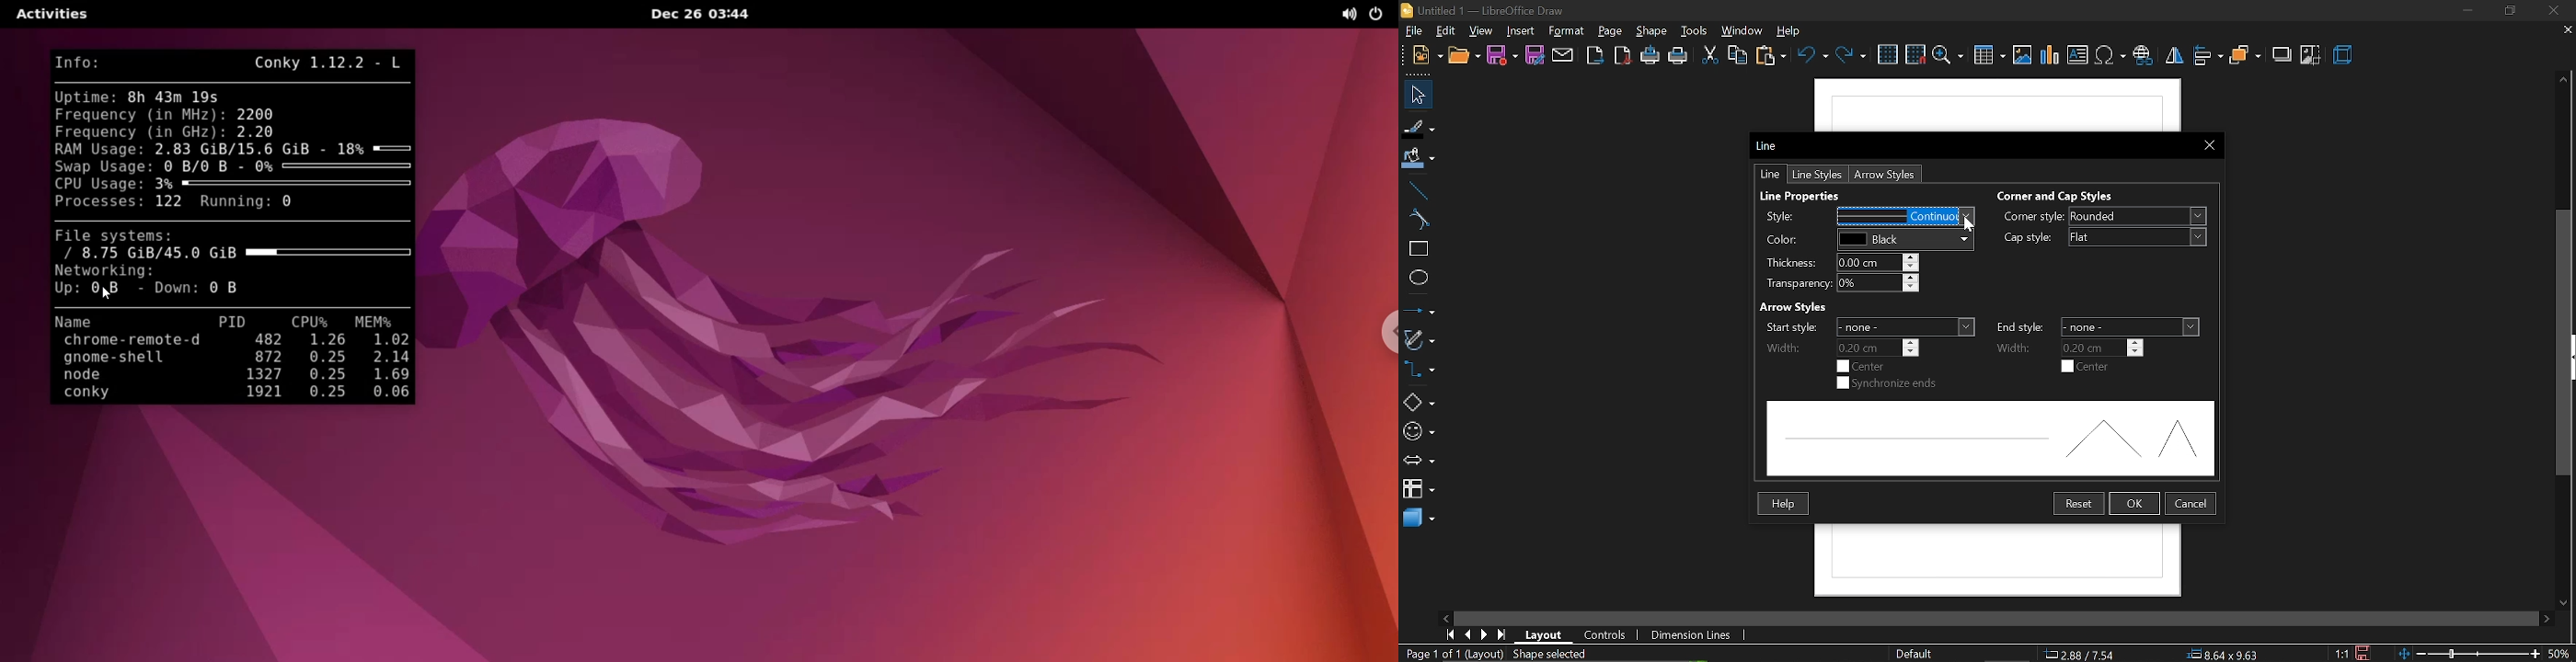  Describe the element at coordinates (1567, 31) in the screenshot. I see `format` at that location.